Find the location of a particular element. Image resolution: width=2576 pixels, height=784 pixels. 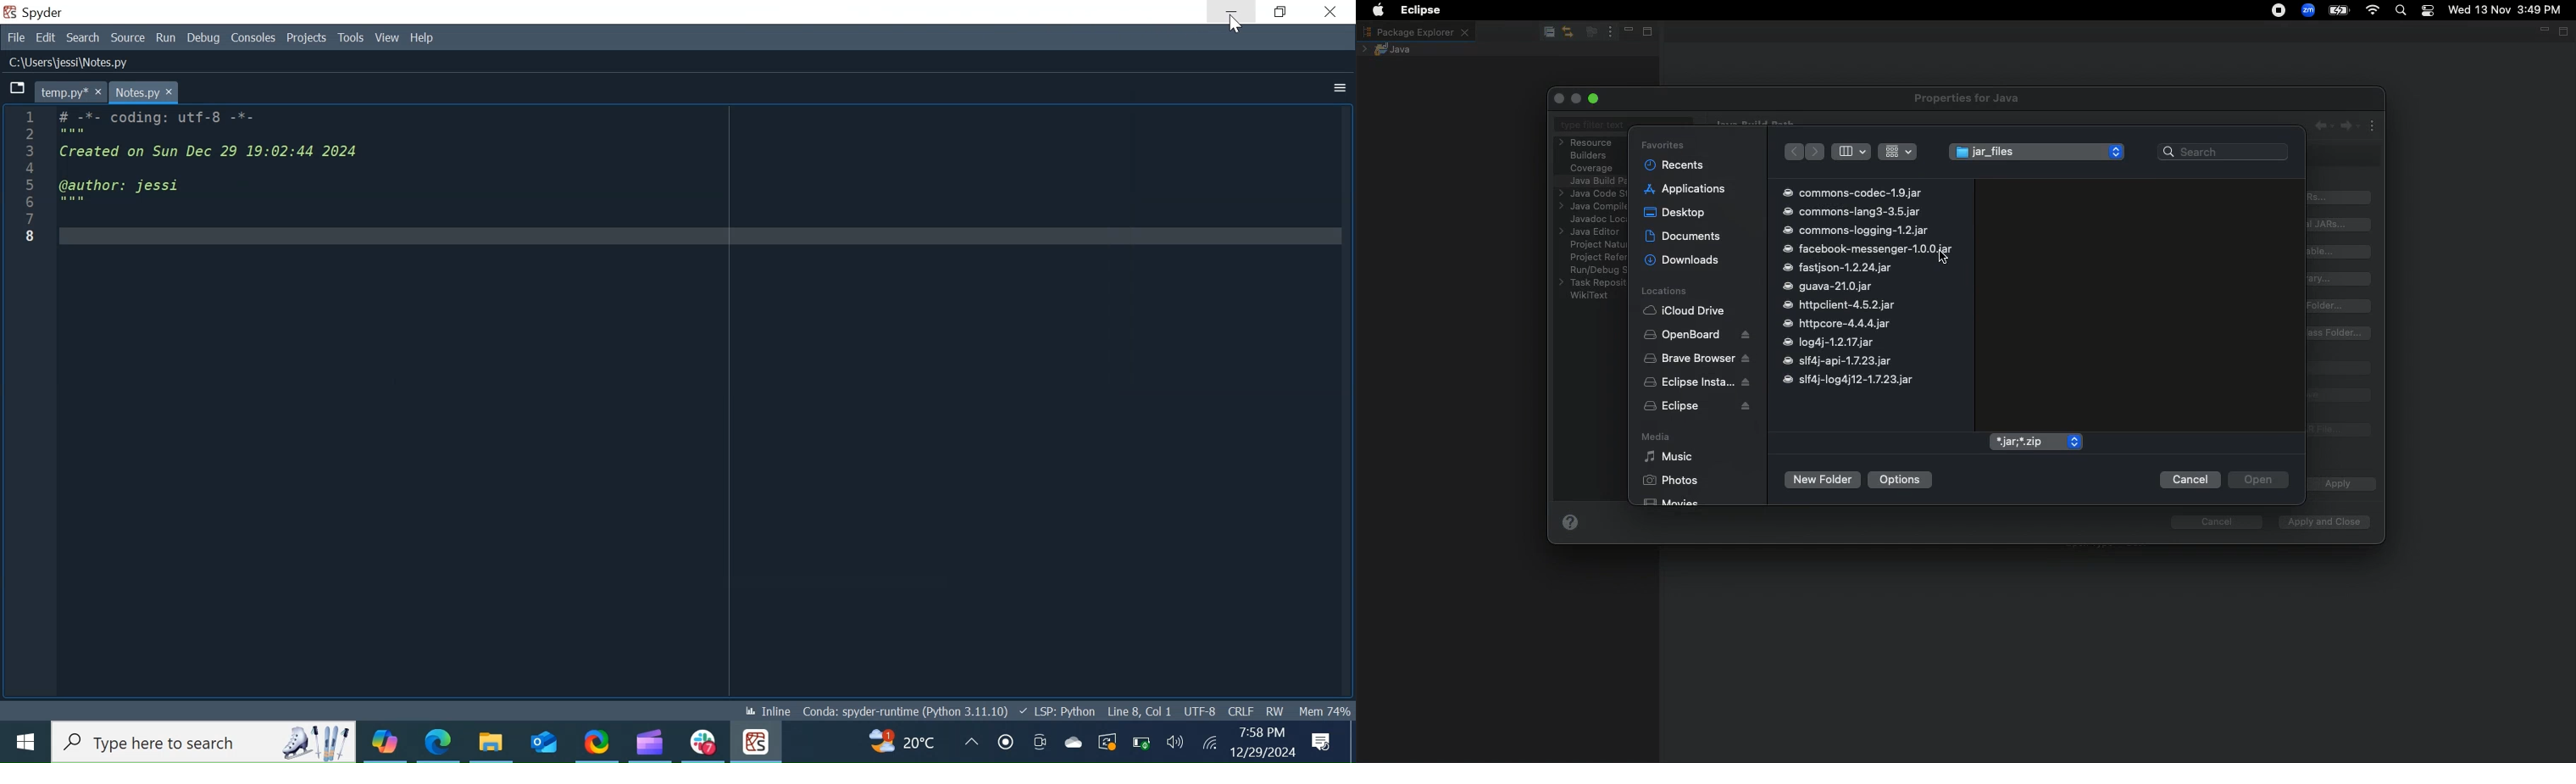

Outlook is located at coordinates (546, 741).